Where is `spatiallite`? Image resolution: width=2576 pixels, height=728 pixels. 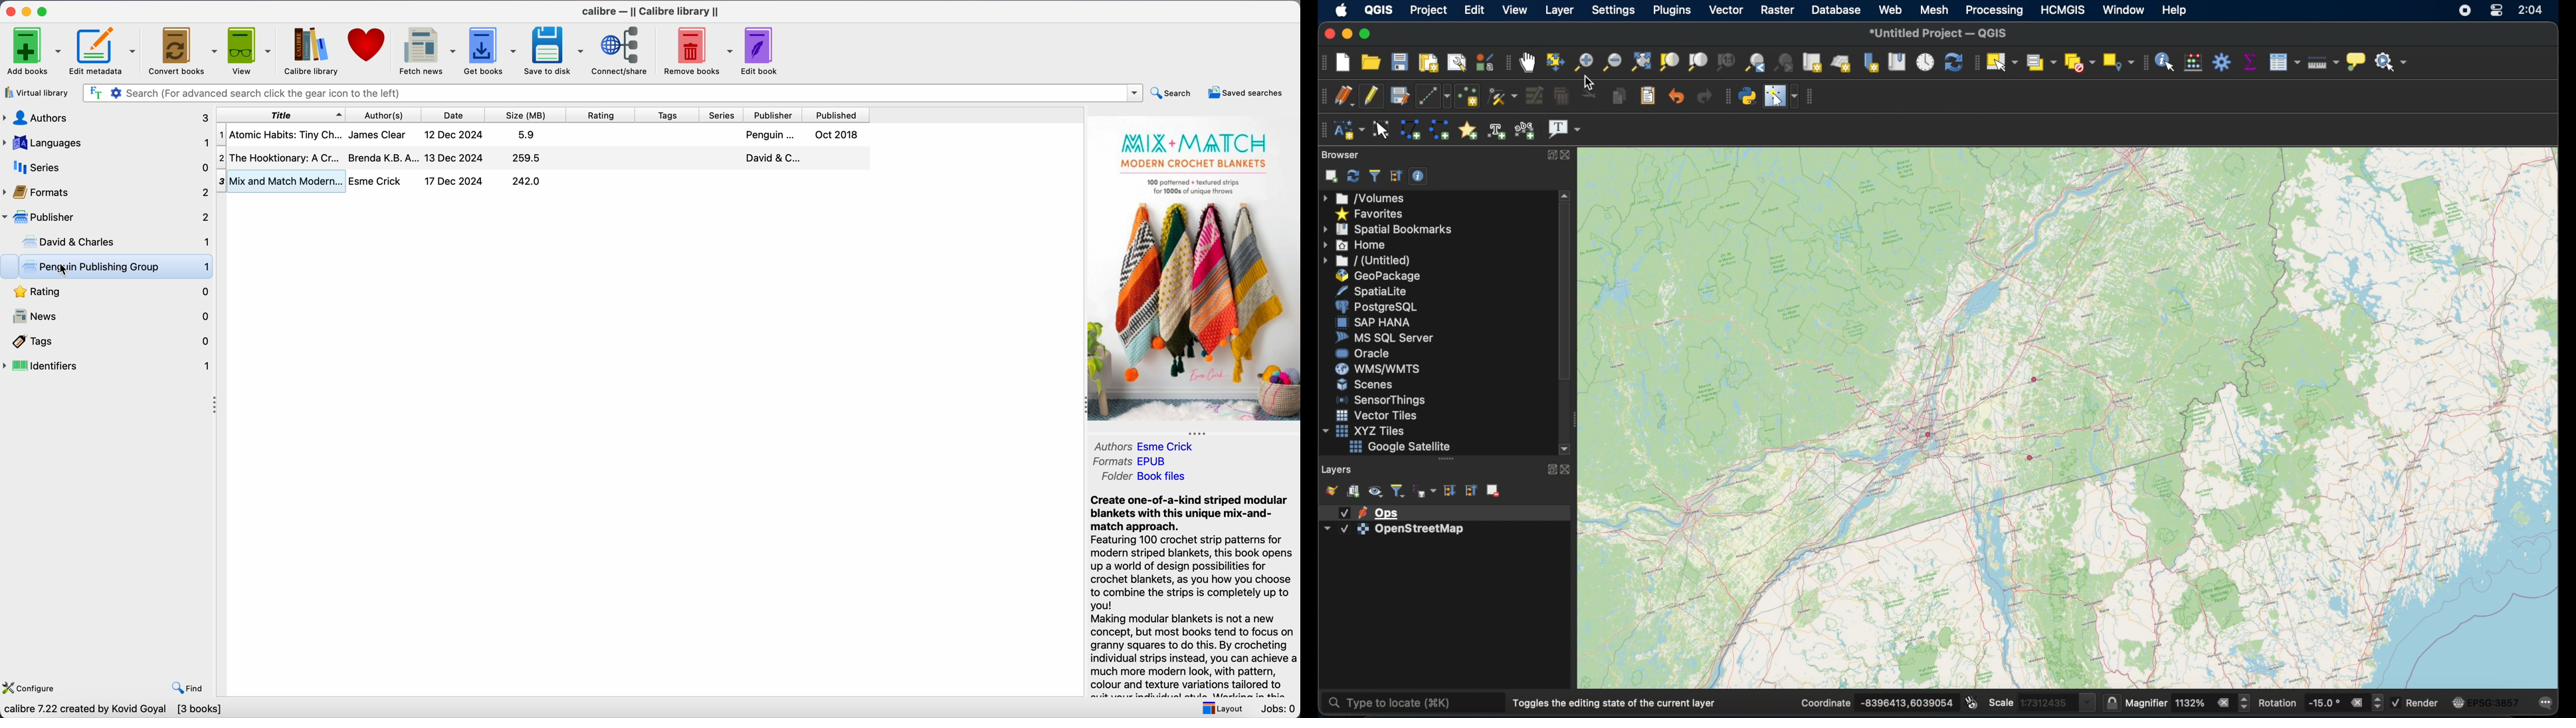 spatiallite is located at coordinates (1369, 291).